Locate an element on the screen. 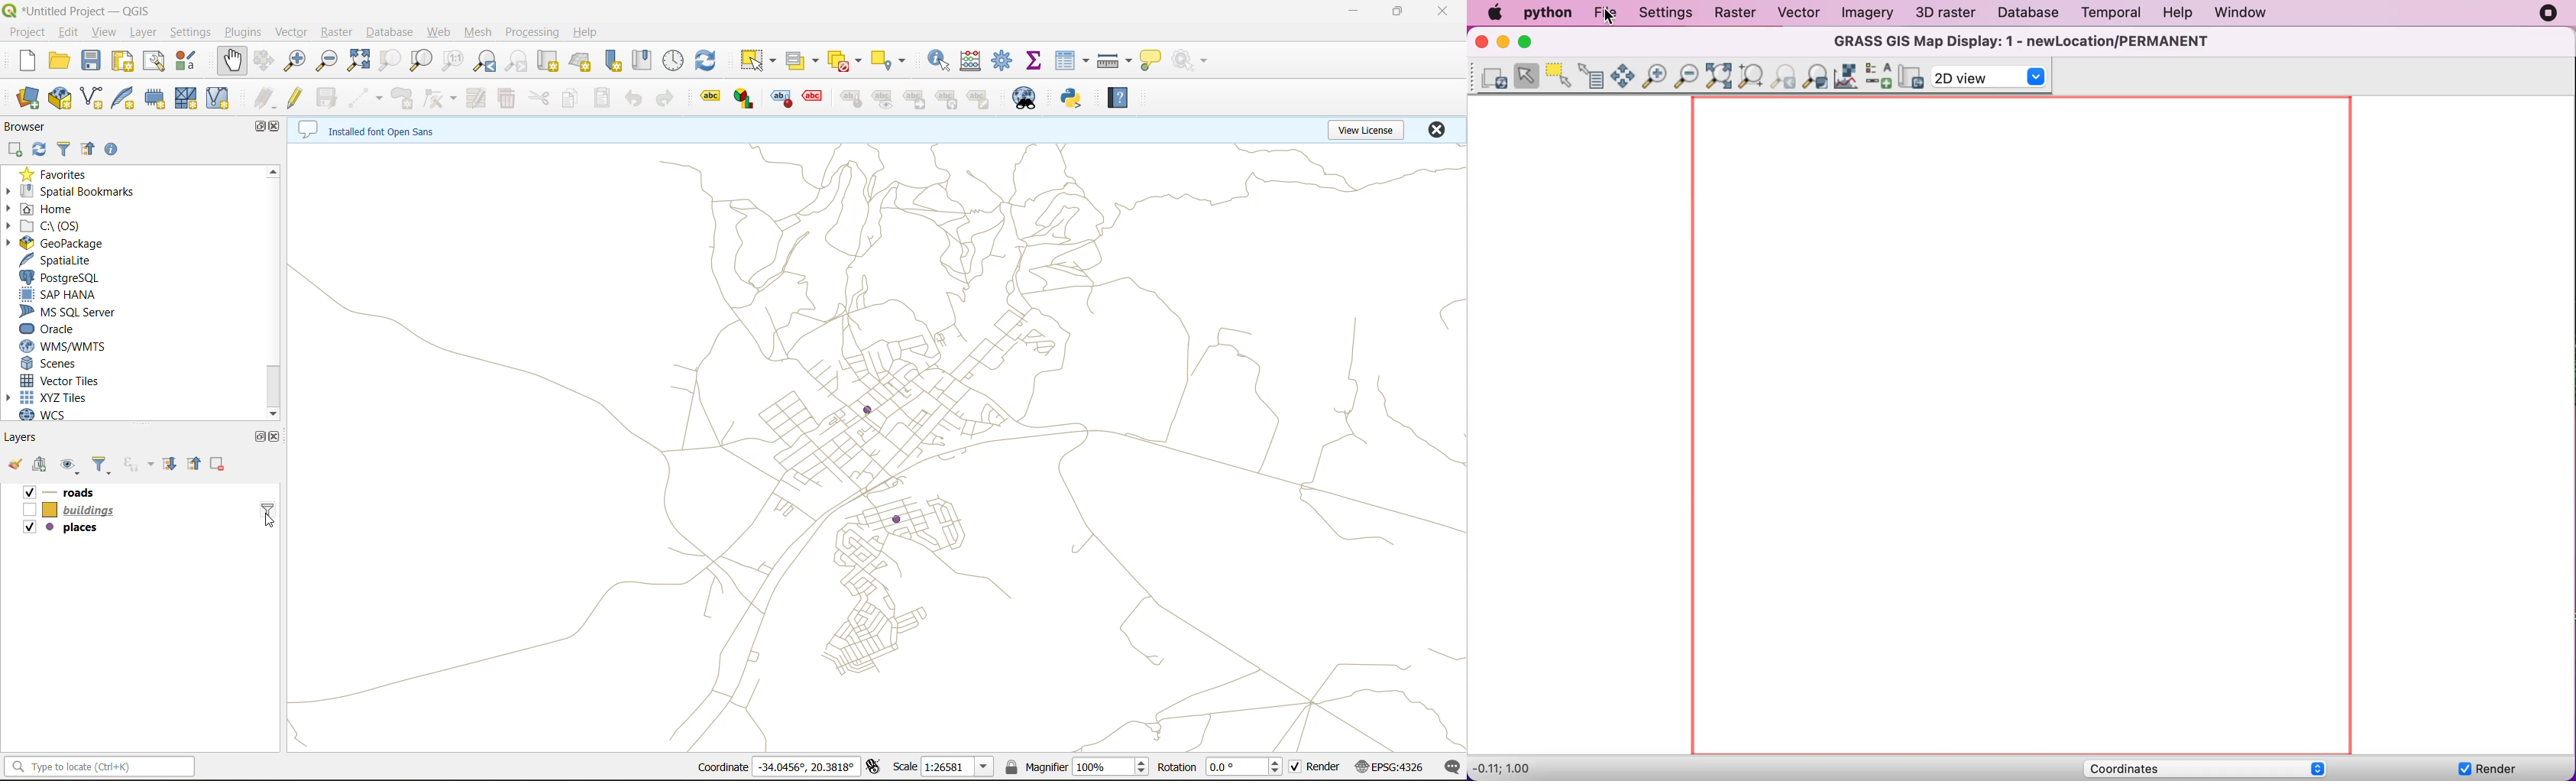 The height and width of the screenshot is (784, 2576). open is located at coordinates (17, 462).